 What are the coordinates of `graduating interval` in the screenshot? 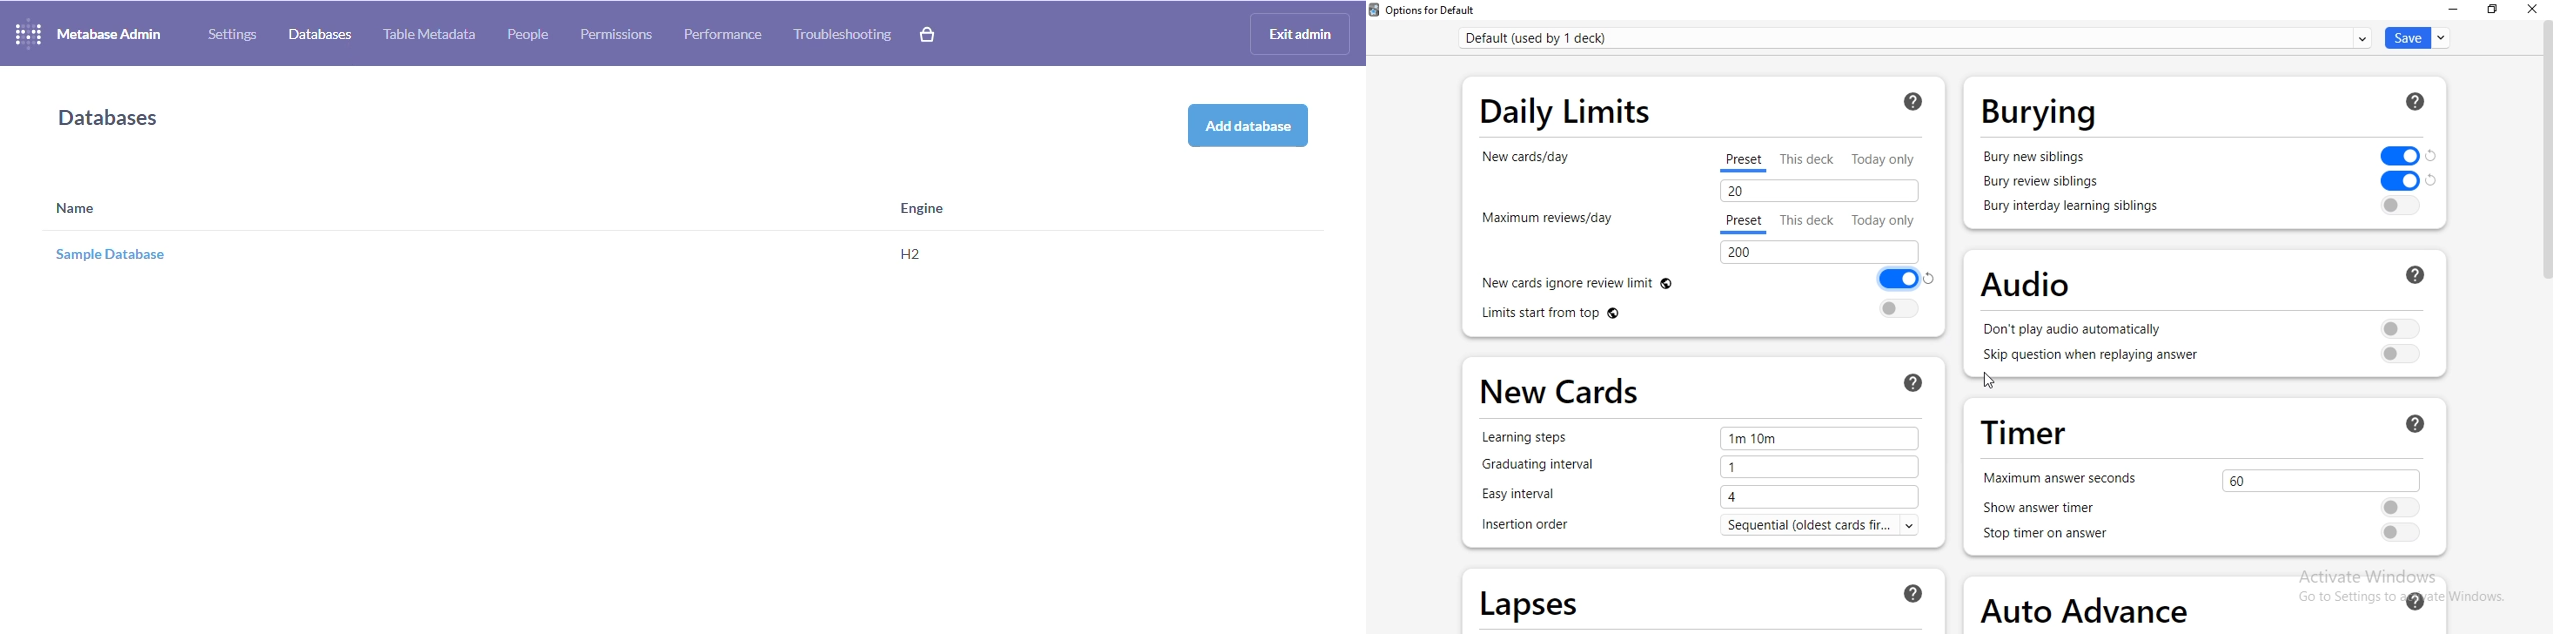 It's located at (1551, 469).